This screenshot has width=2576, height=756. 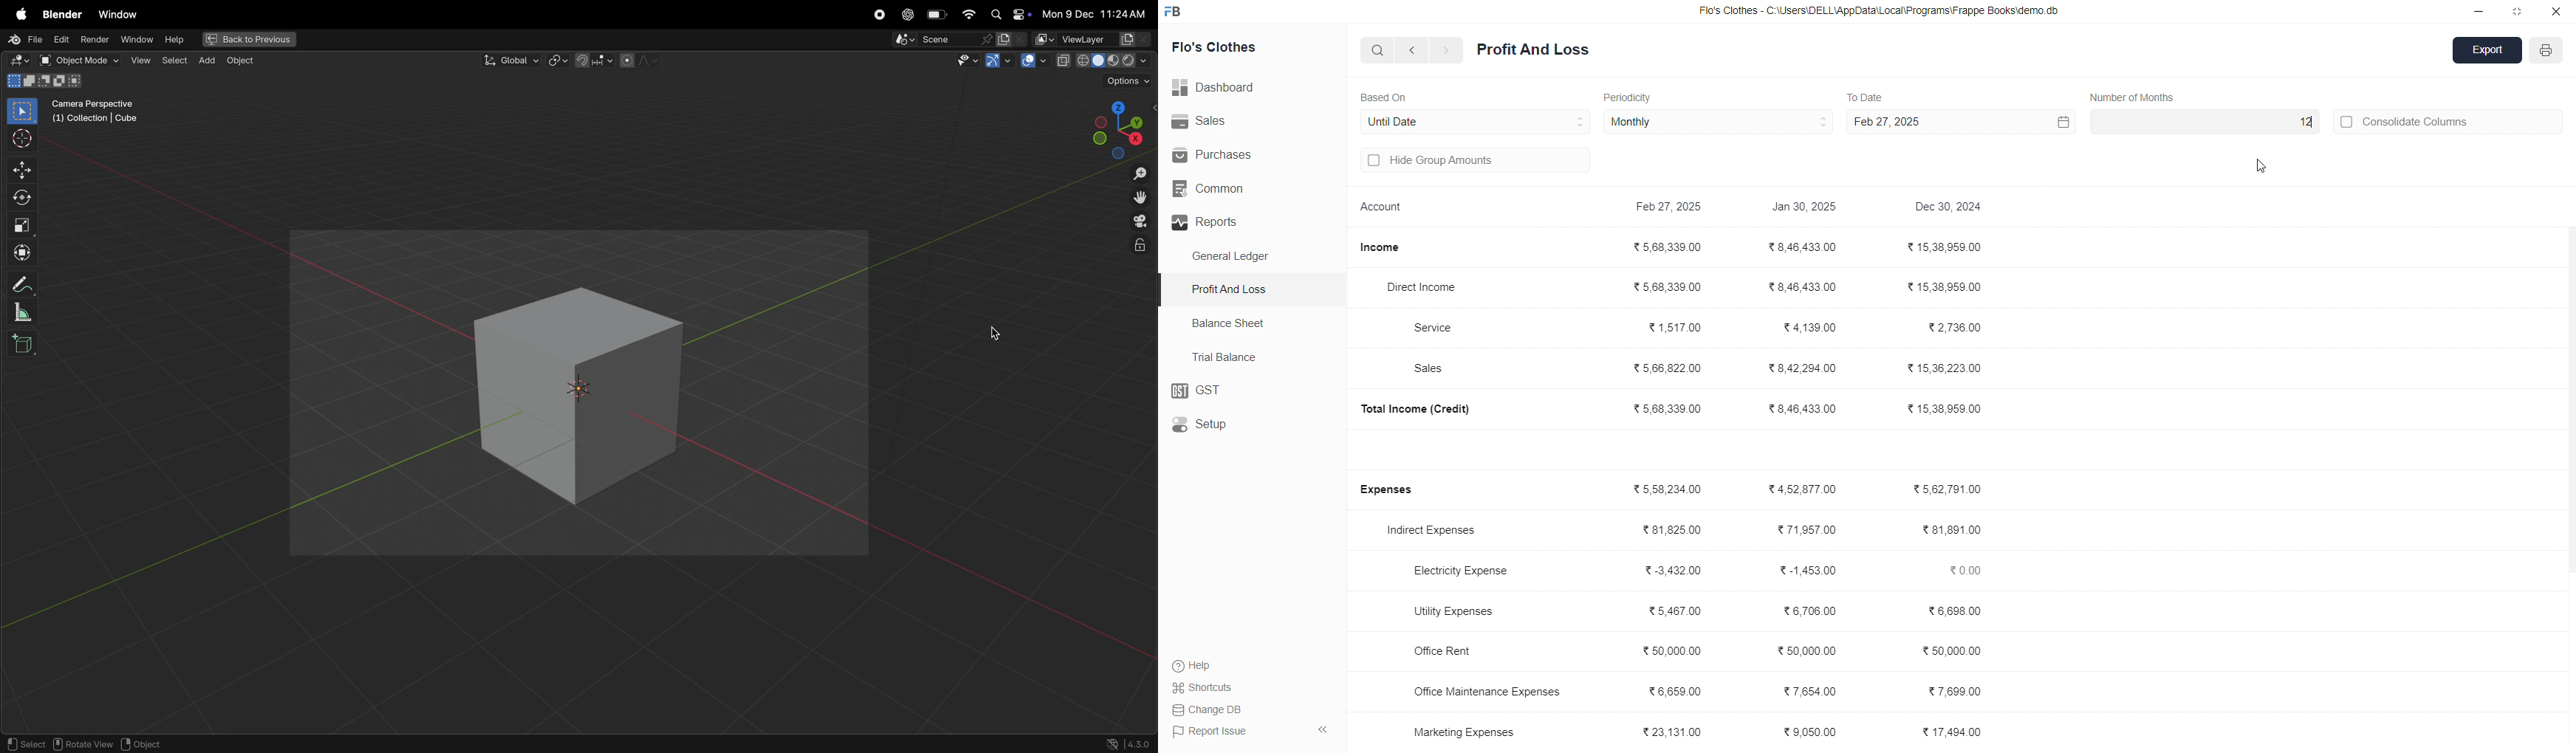 What do you see at coordinates (1947, 488) in the screenshot?
I see `₹5,62,791.00` at bounding box center [1947, 488].